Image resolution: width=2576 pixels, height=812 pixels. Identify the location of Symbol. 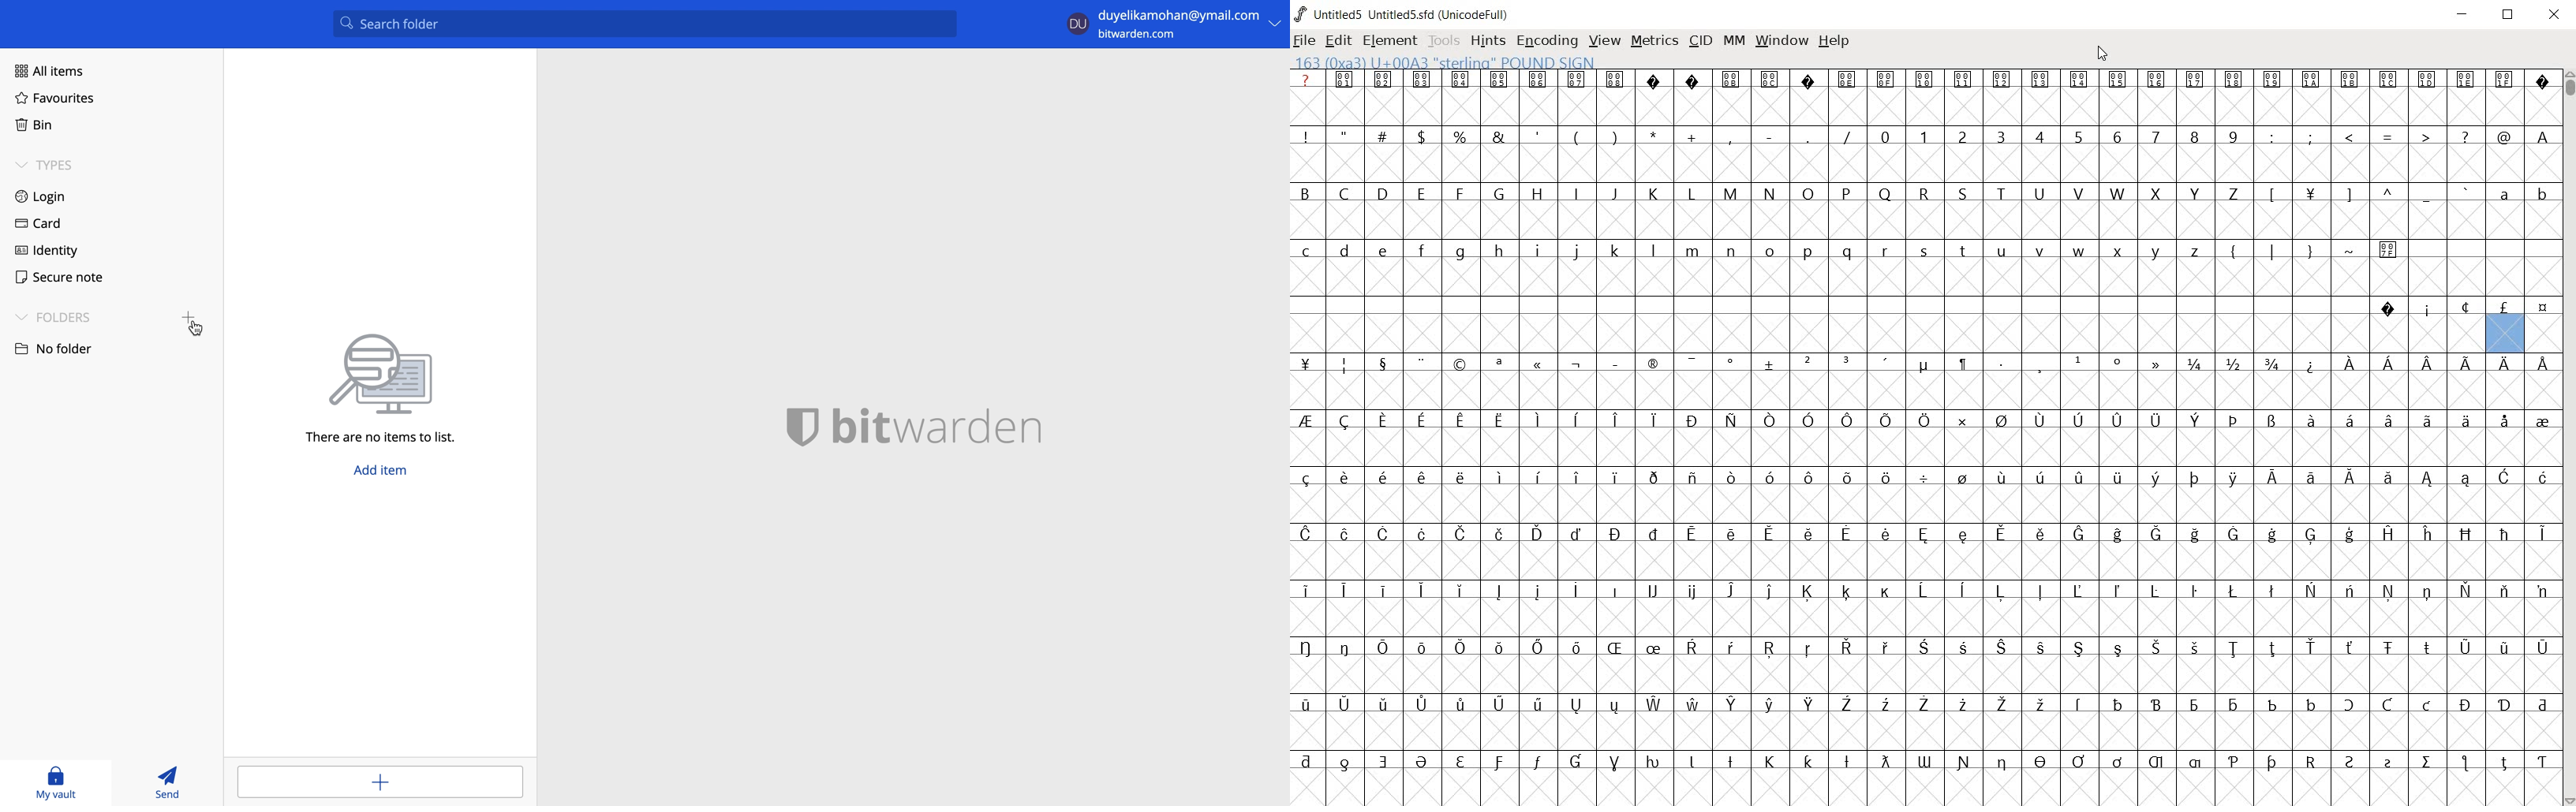
(1692, 362).